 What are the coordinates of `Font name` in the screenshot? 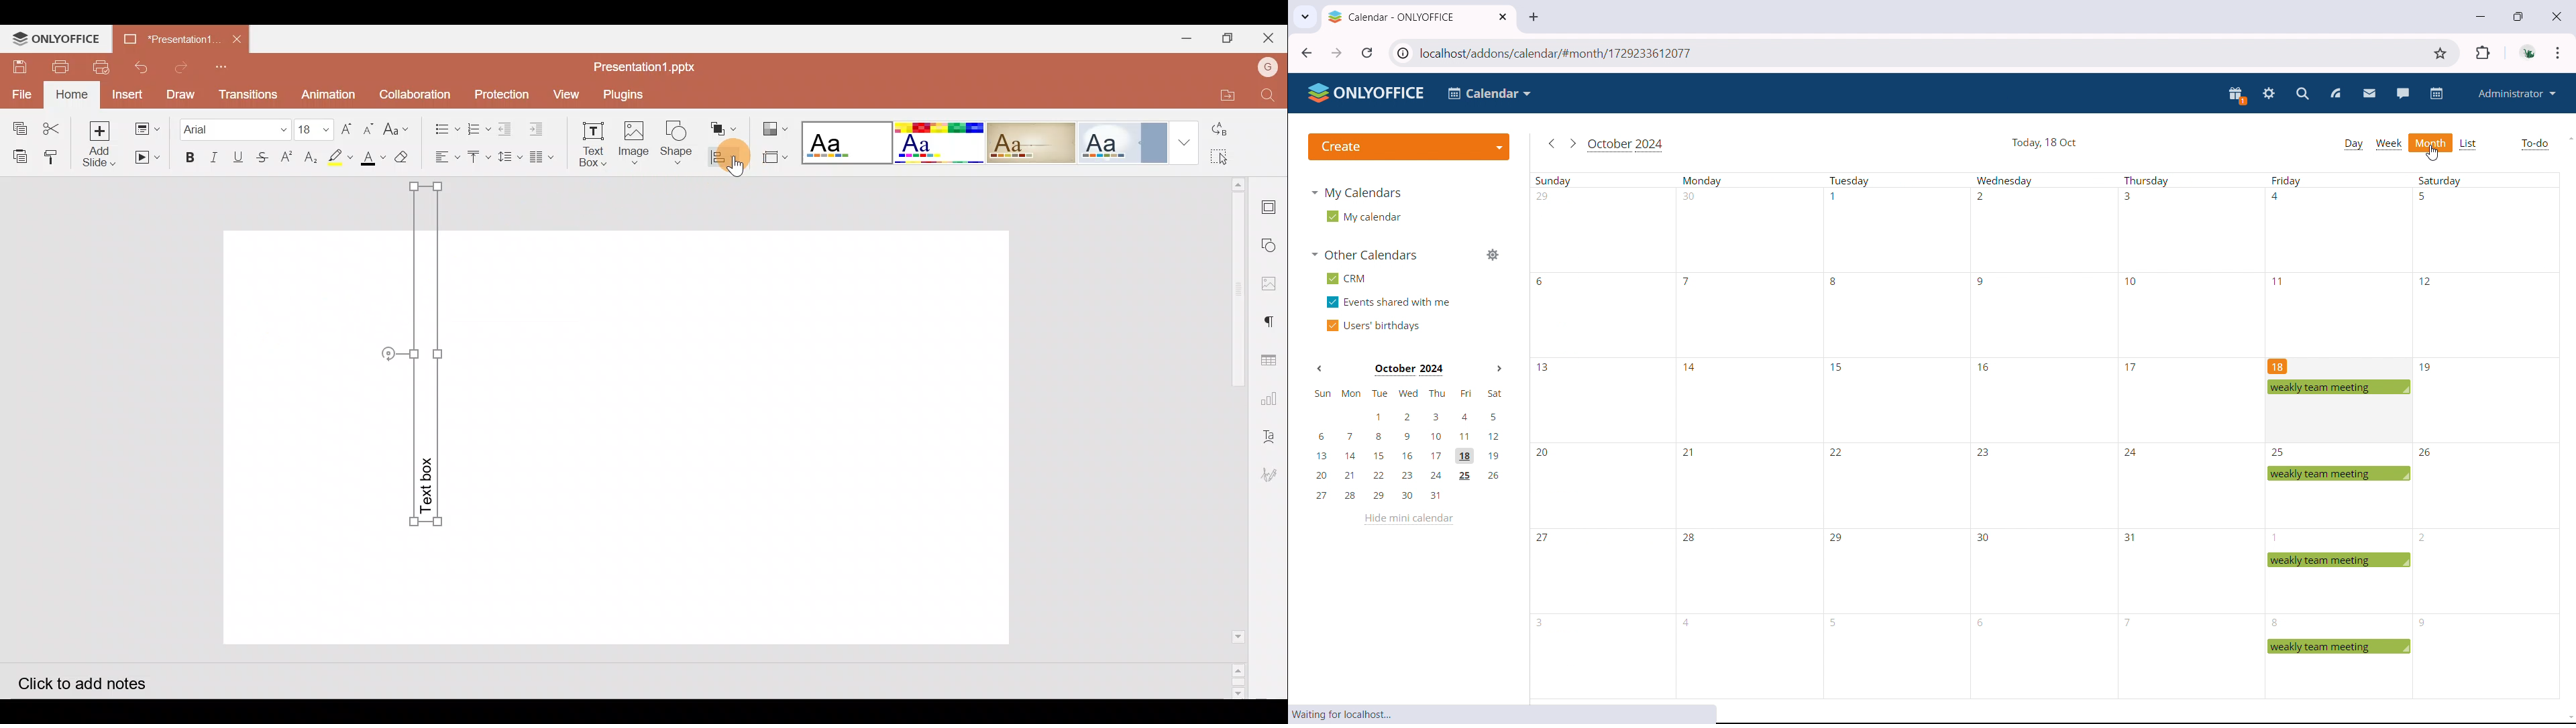 It's located at (234, 127).